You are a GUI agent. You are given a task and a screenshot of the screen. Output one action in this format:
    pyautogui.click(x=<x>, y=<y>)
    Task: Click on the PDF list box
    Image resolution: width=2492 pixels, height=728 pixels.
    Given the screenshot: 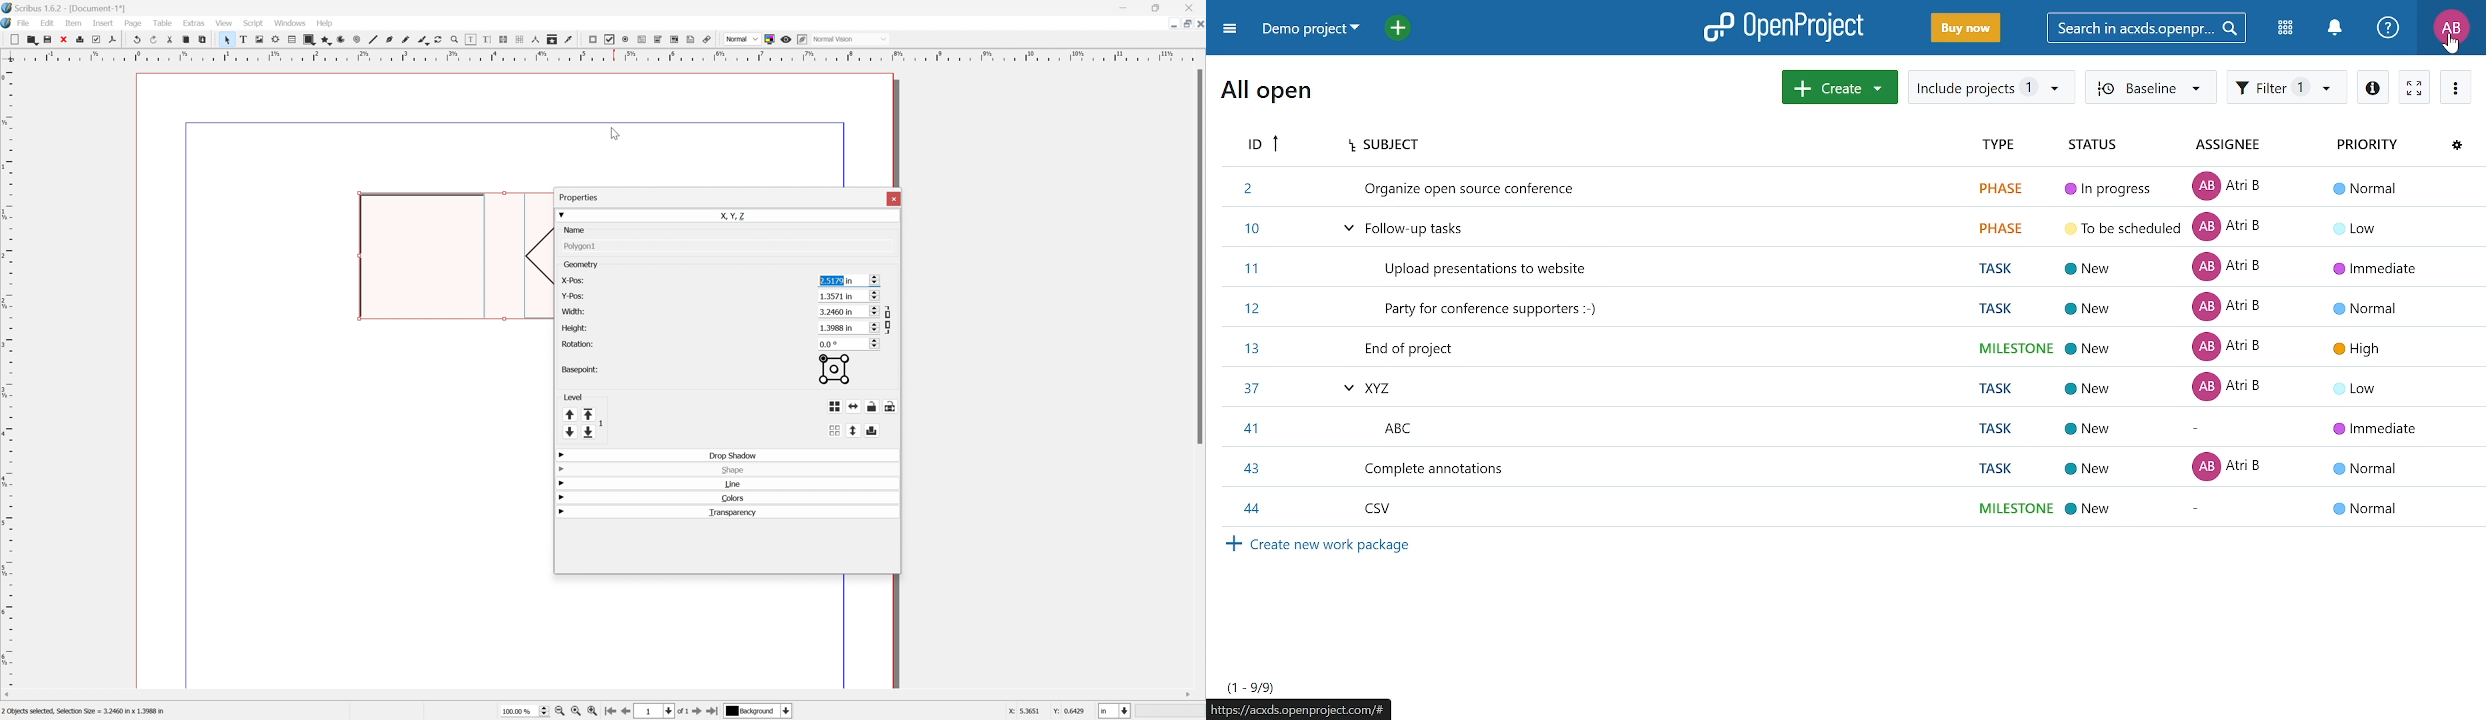 What is the action you would take?
    pyautogui.click(x=672, y=39)
    